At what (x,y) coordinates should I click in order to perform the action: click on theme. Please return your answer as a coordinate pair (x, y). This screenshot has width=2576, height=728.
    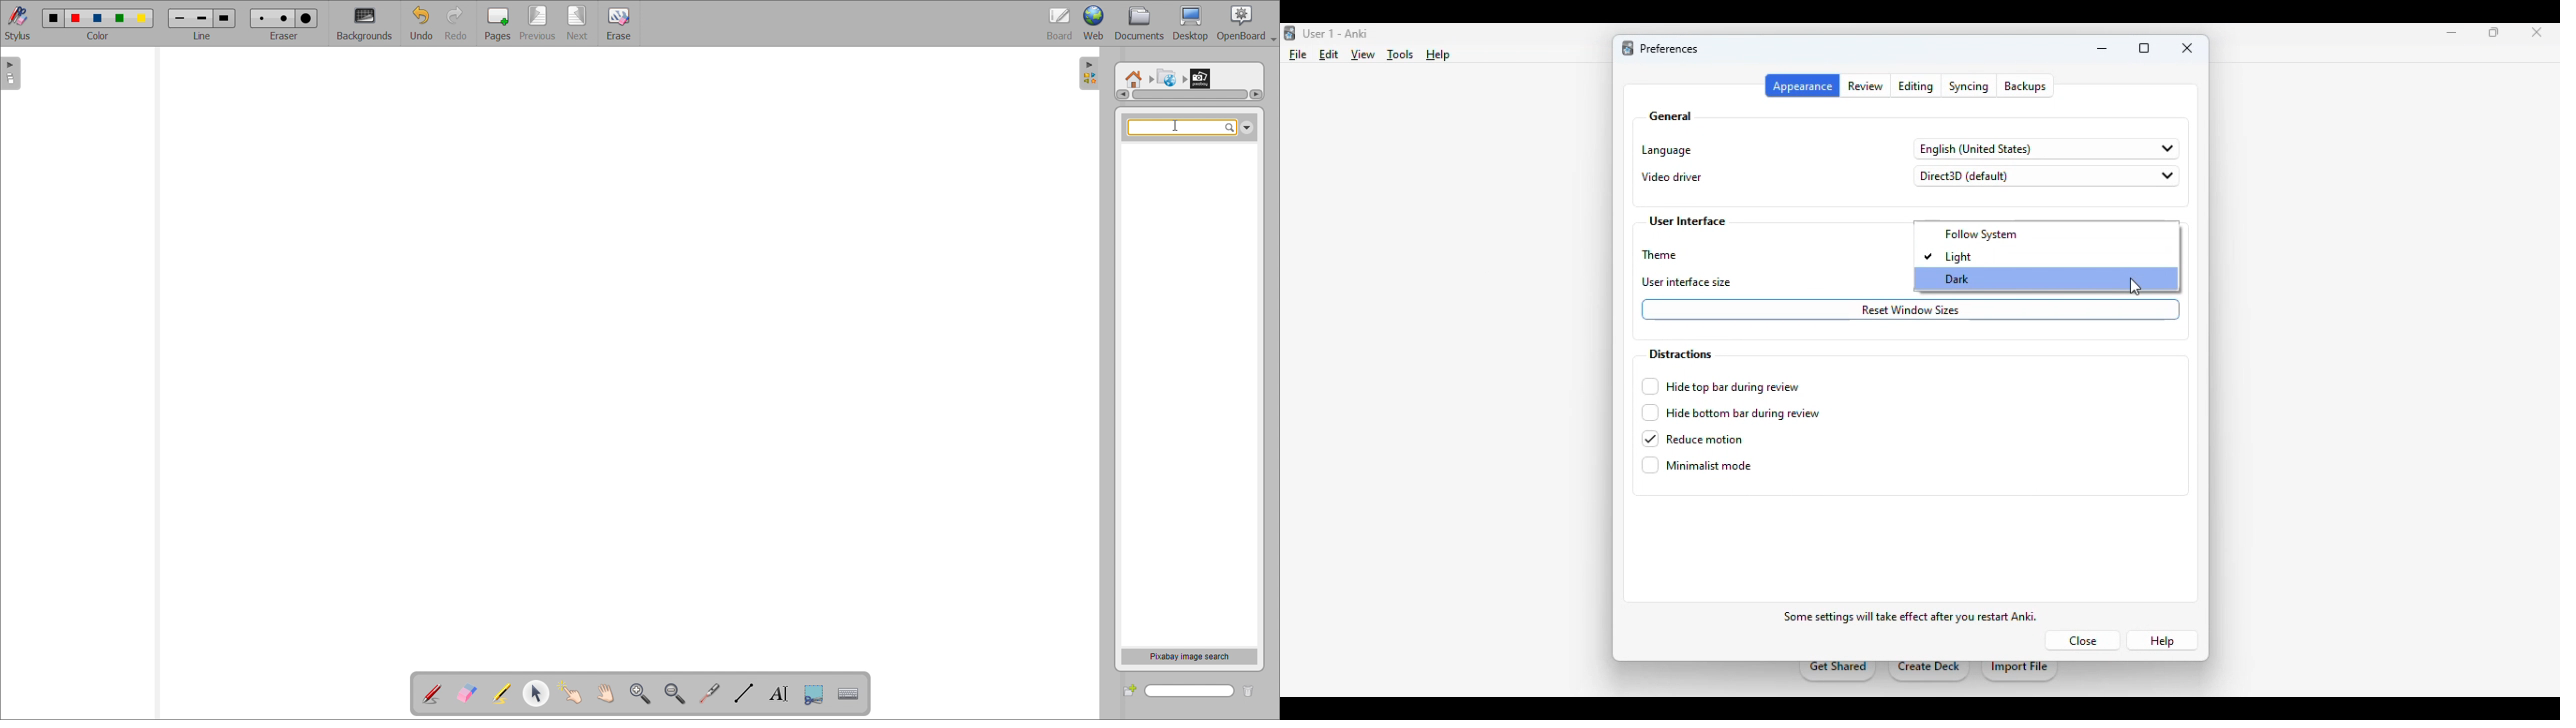
    Looking at the image, I should click on (1662, 255).